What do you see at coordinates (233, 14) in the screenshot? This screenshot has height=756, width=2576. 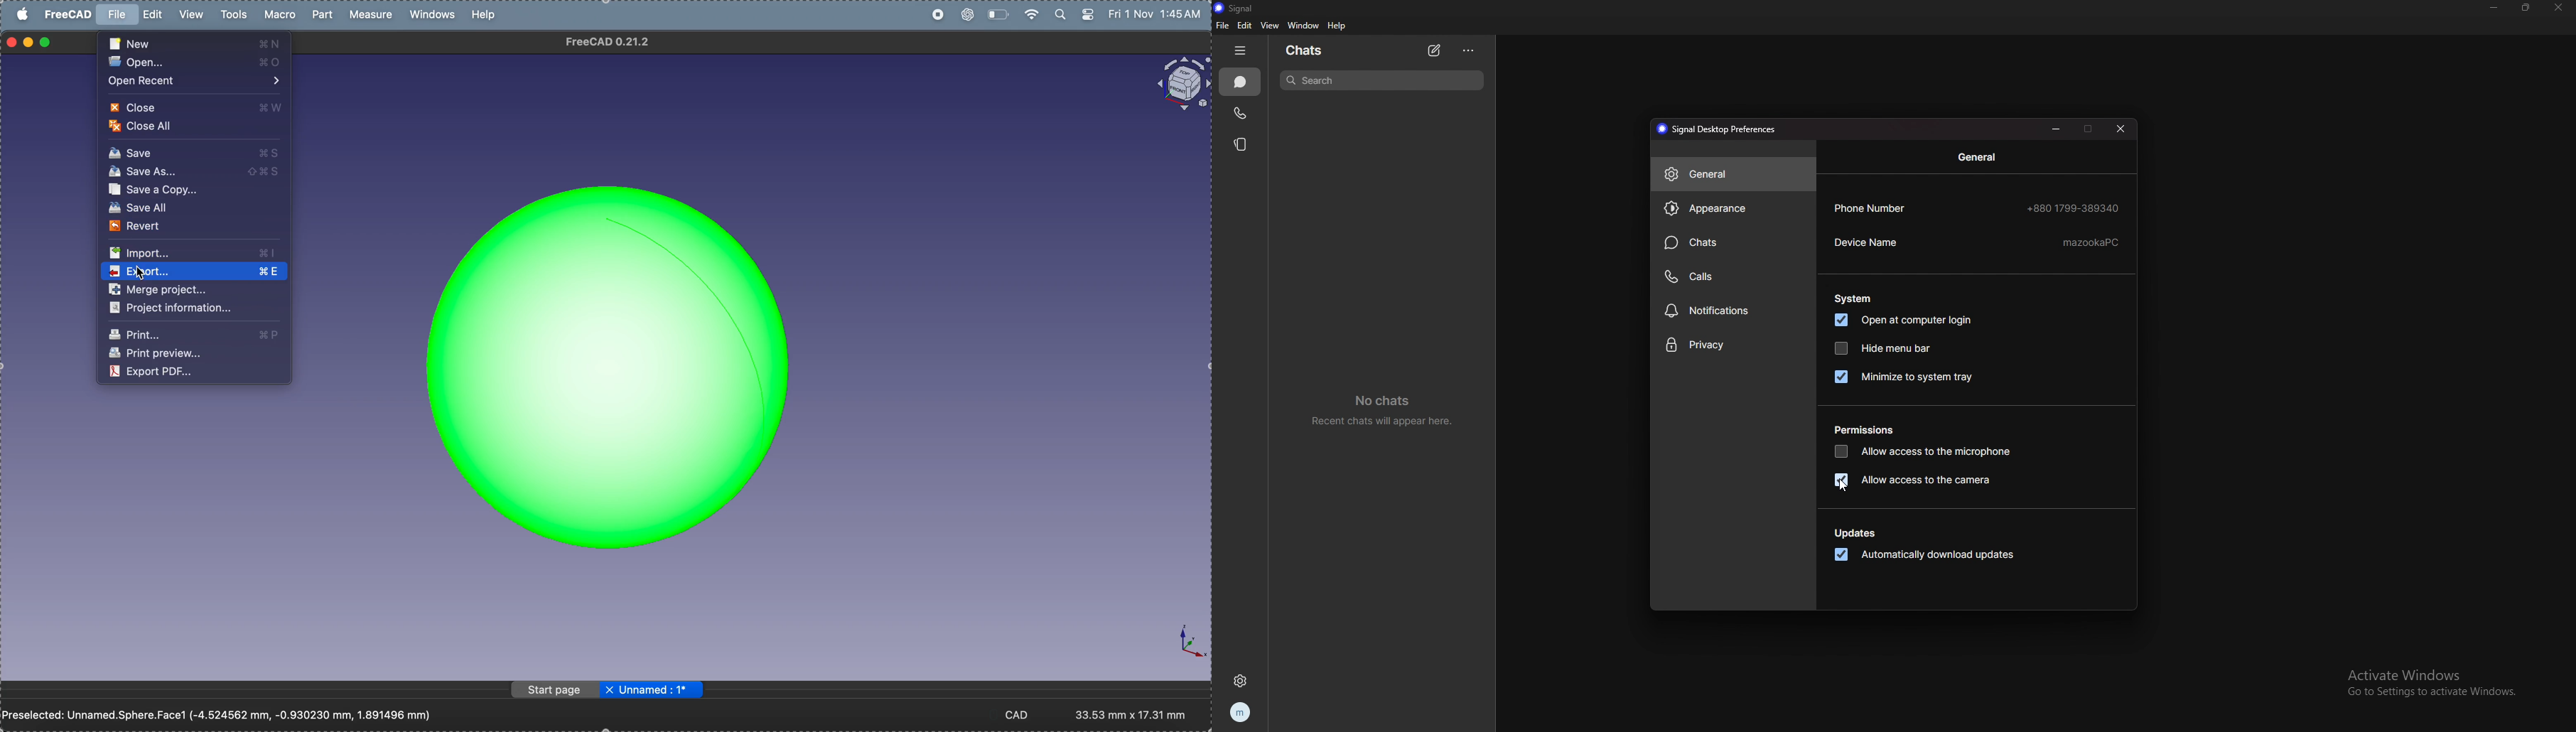 I see `tools` at bounding box center [233, 14].